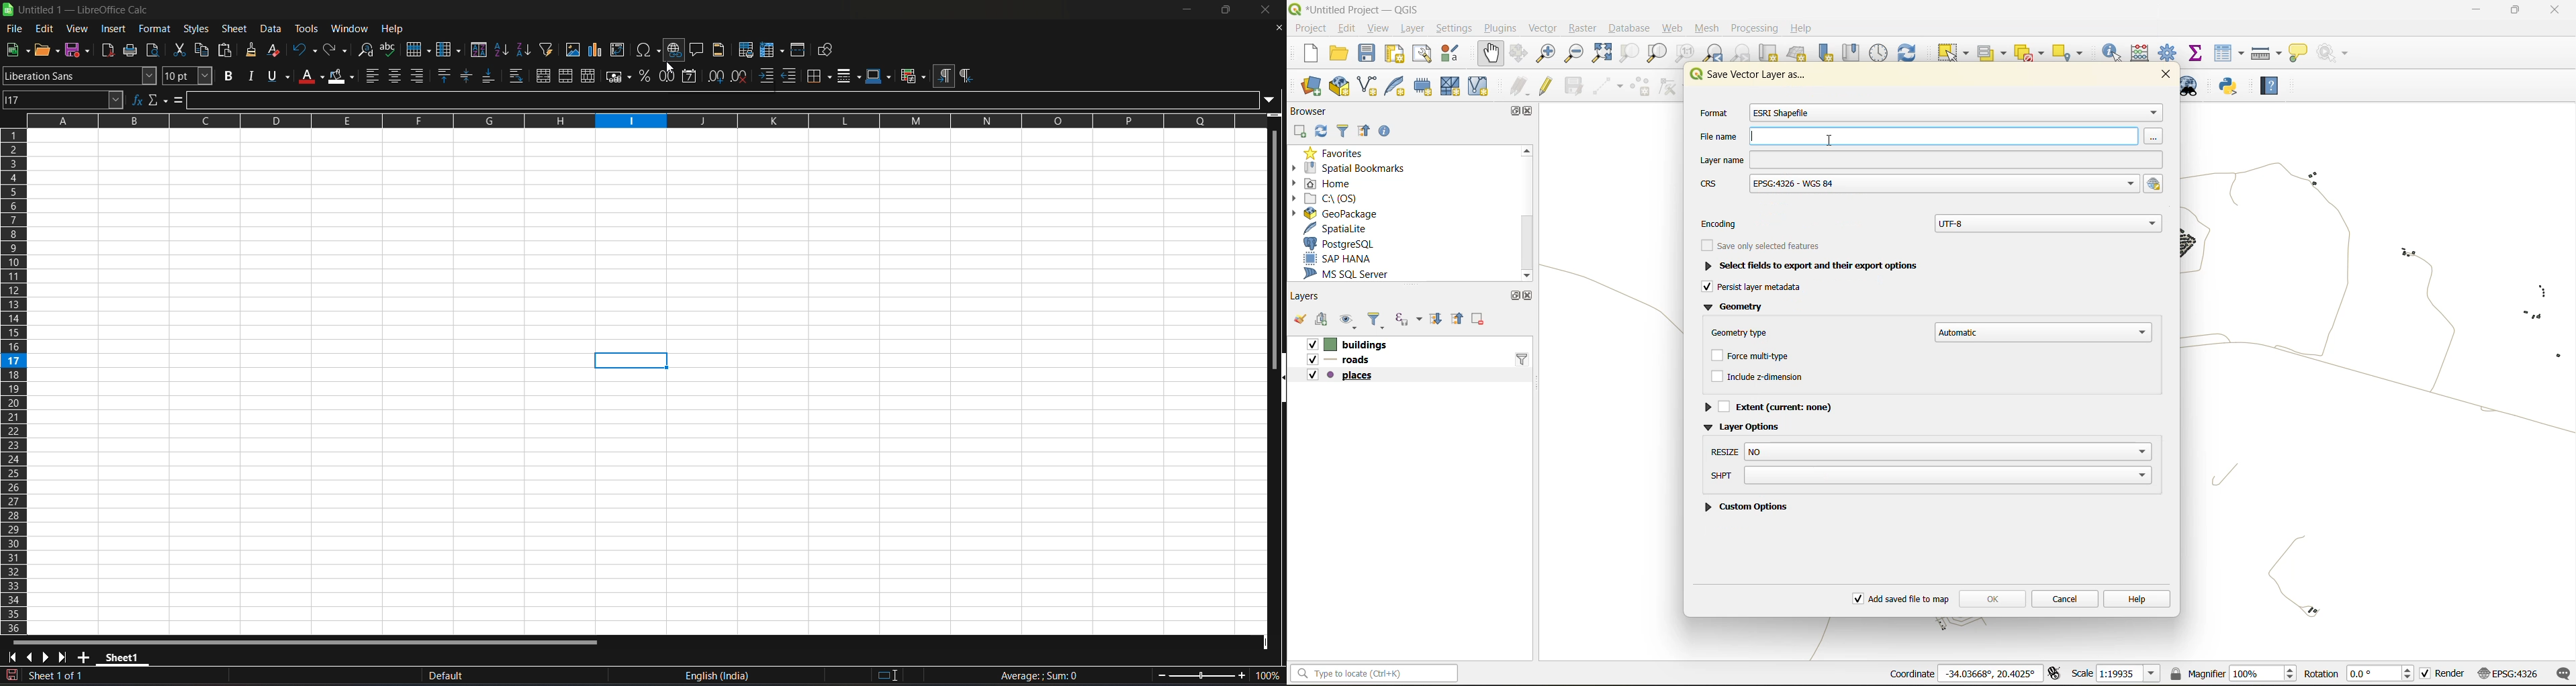 This screenshot has height=700, width=2576. What do you see at coordinates (1798, 54) in the screenshot?
I see `new 3d map view` at bounding box center [1798, 54].